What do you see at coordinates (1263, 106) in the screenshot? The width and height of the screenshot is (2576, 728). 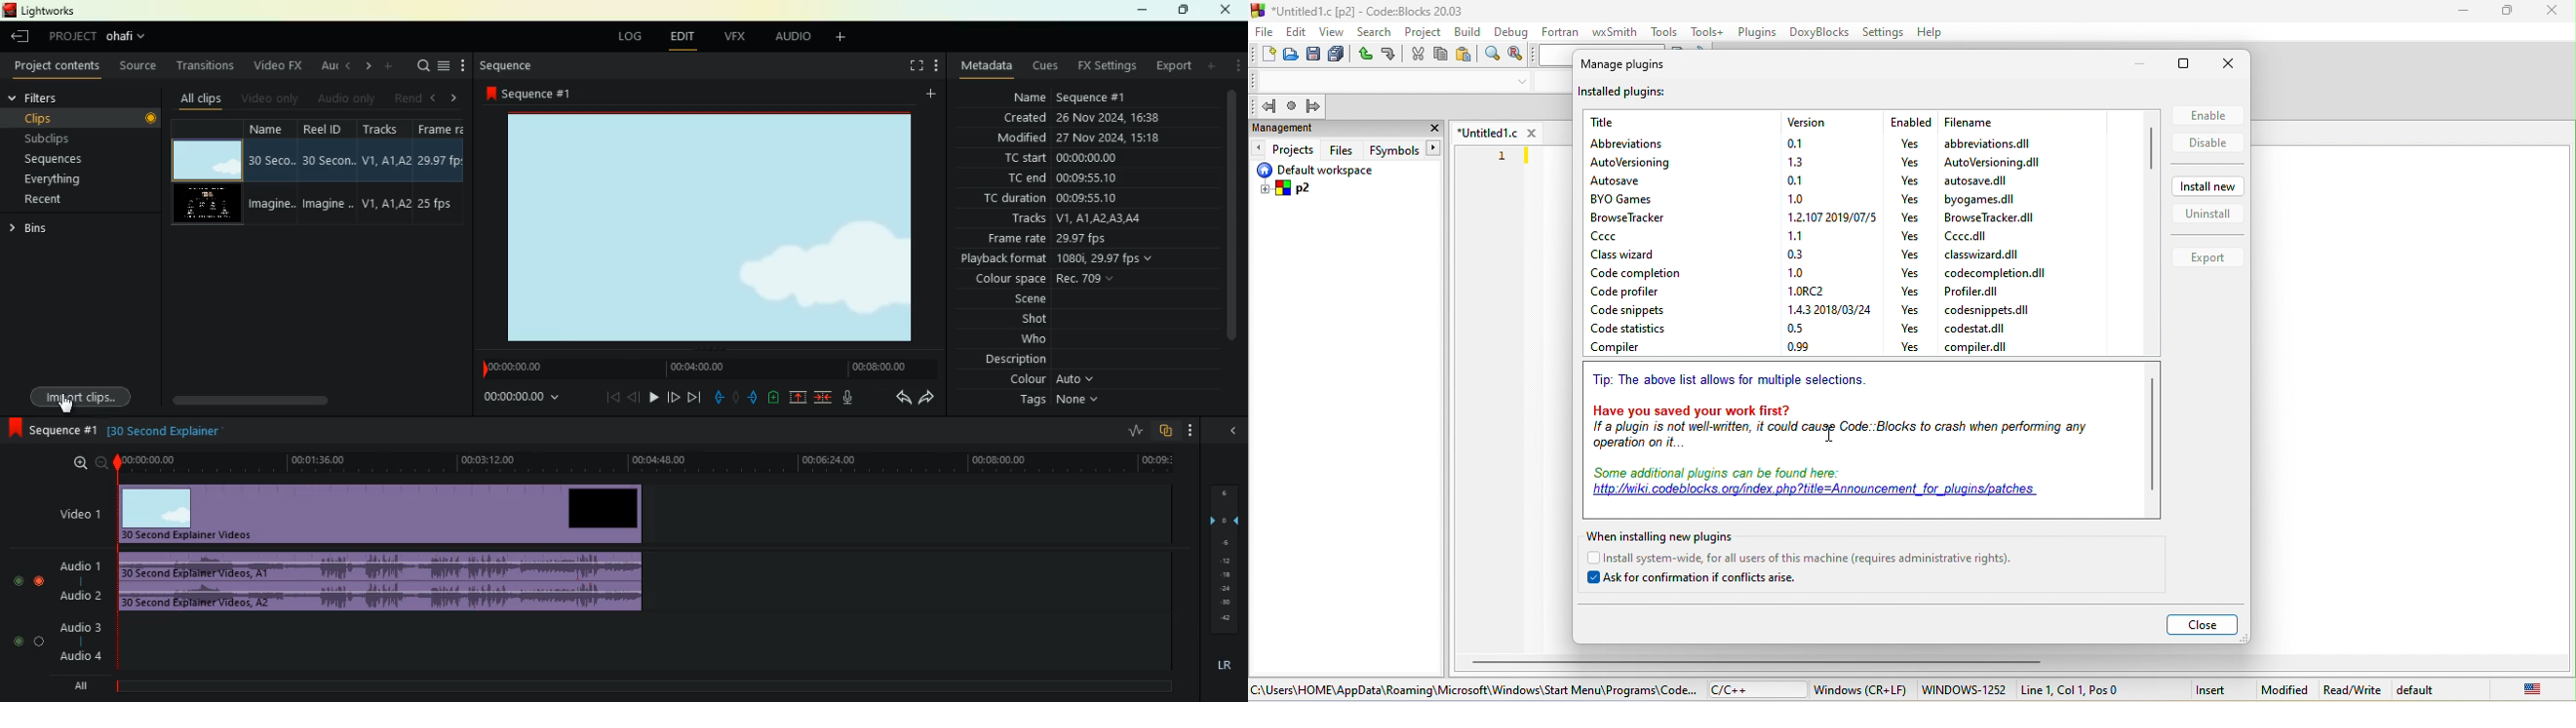 I see `jump back` at bounding box center [1263, 106].